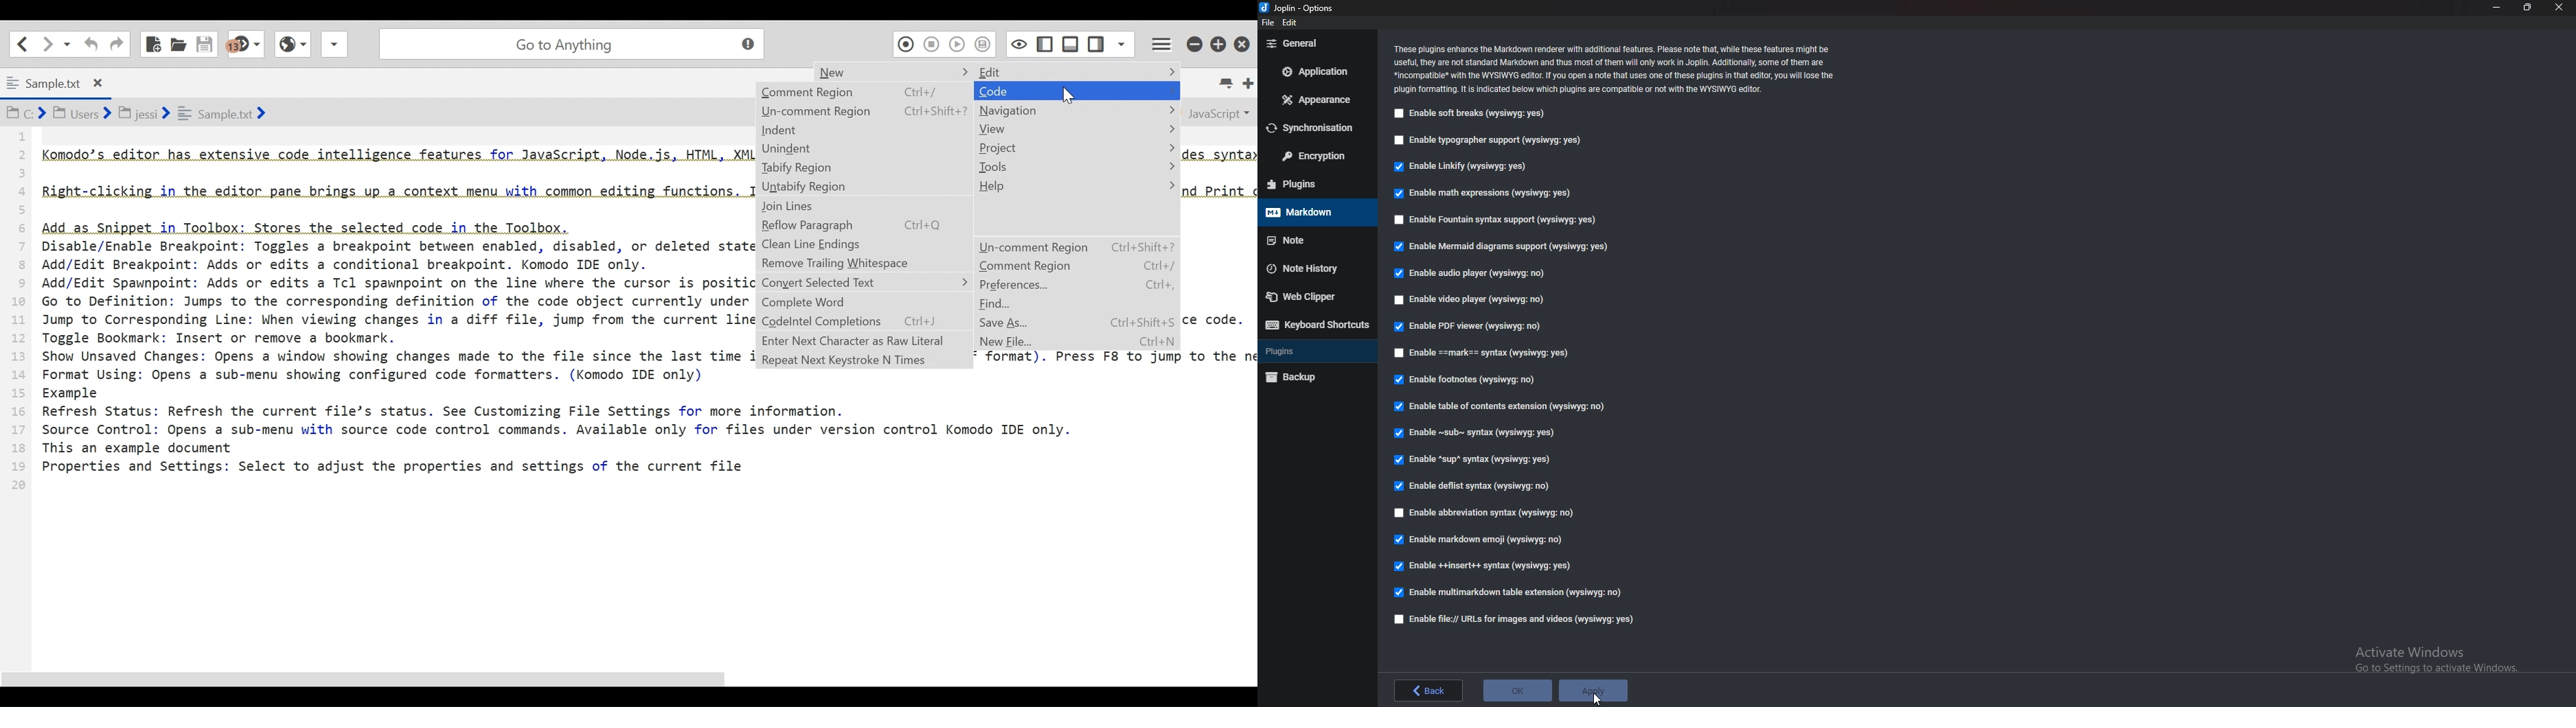  I want to click on Enable fountain syntax support (wysiqyg:yes), so click(1499, 221).